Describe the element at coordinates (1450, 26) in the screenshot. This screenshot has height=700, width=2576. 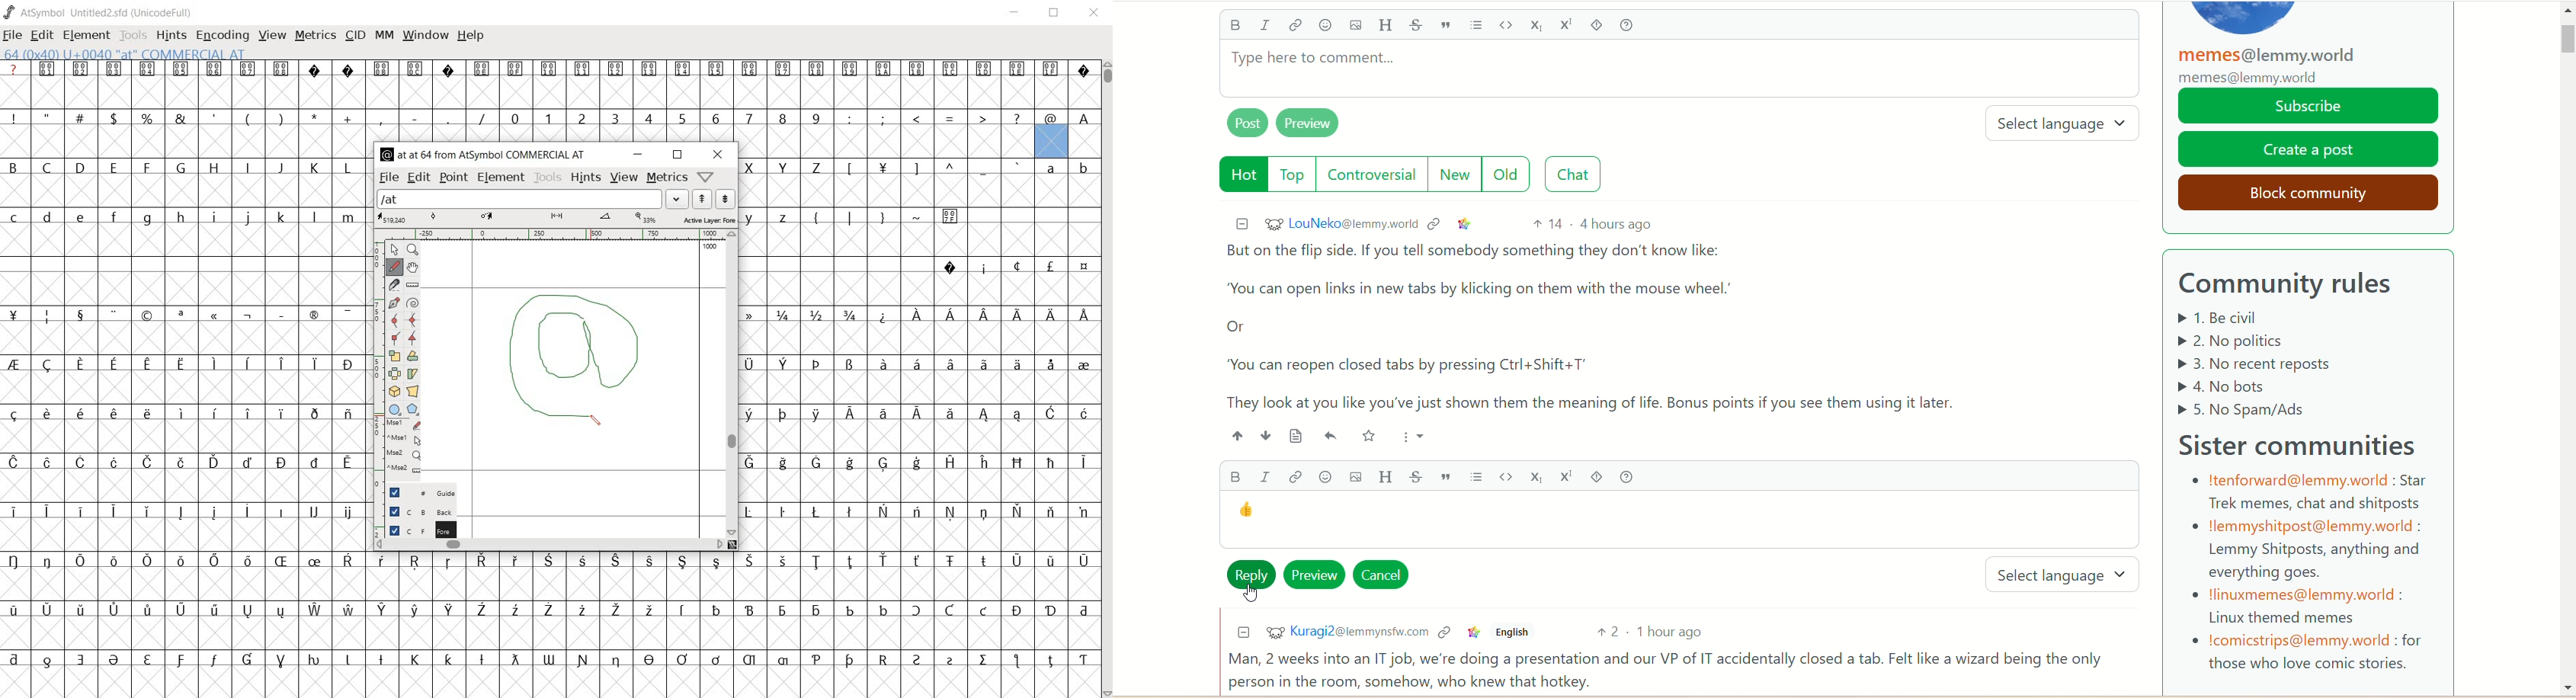
I see `quote` at that location.